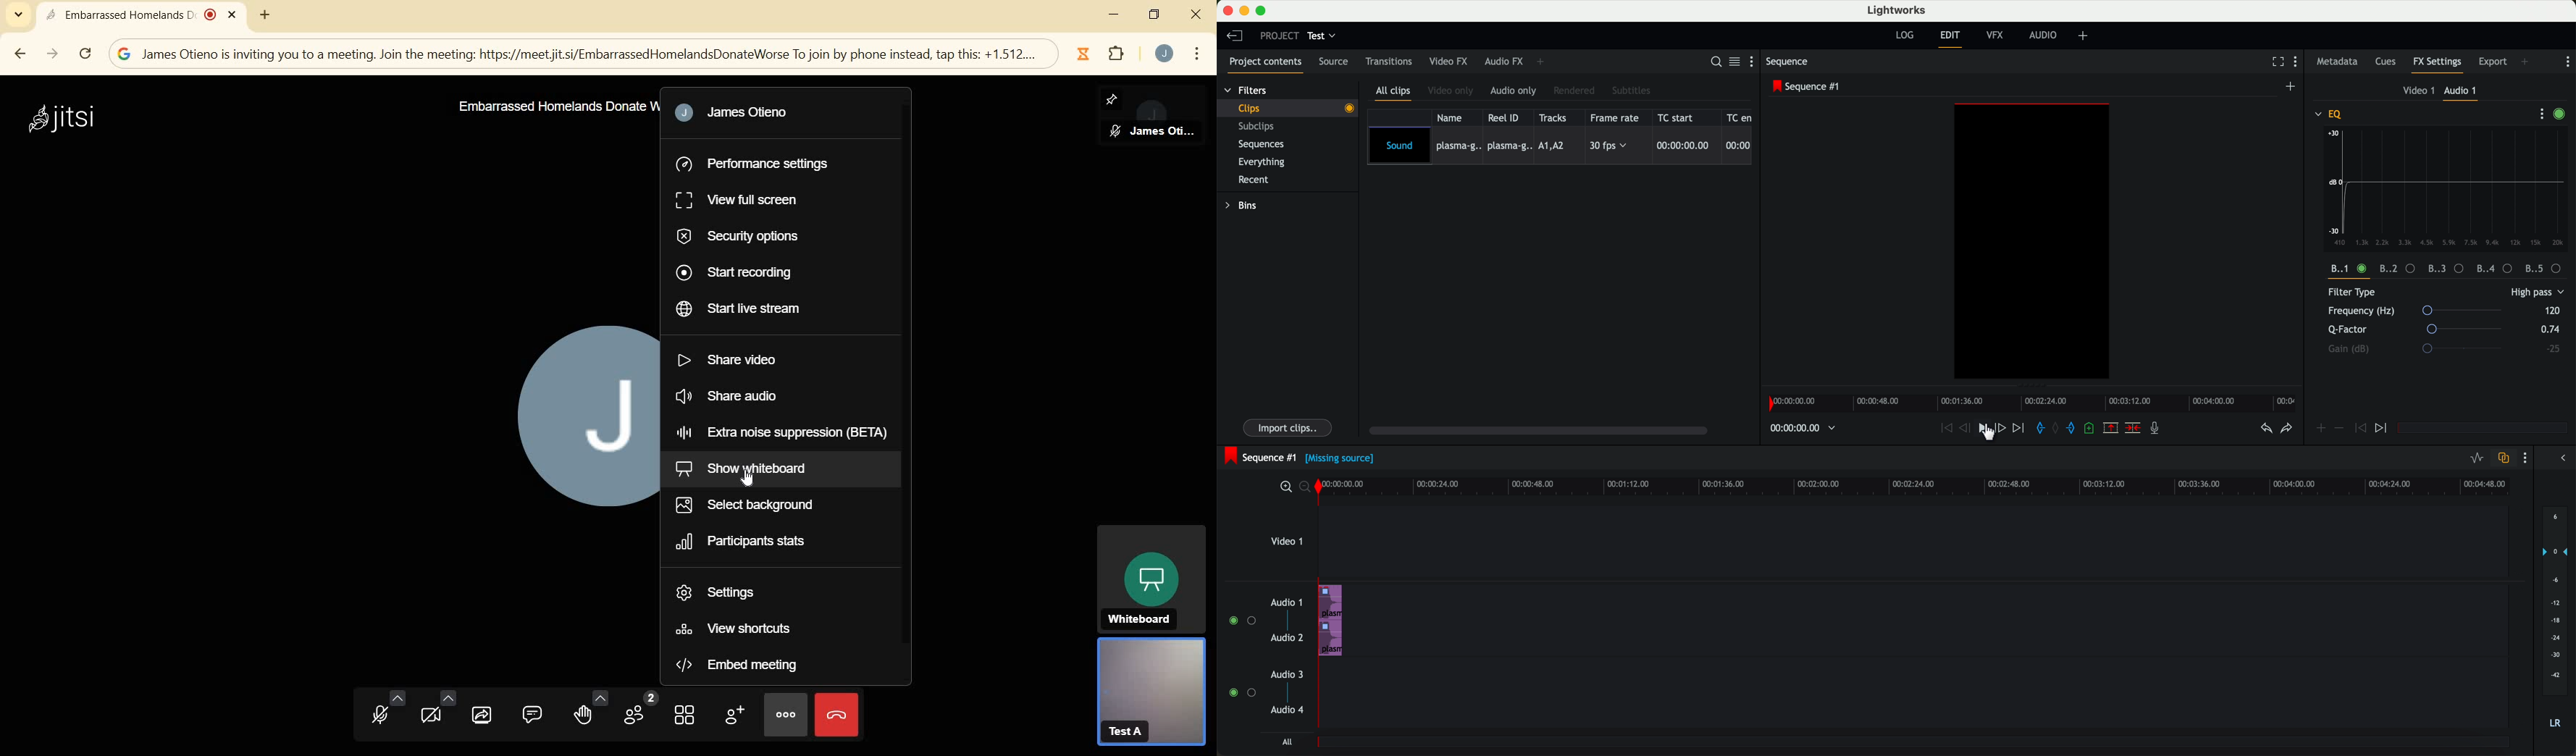  I want to click on show settings menu, so click(1754, 63).